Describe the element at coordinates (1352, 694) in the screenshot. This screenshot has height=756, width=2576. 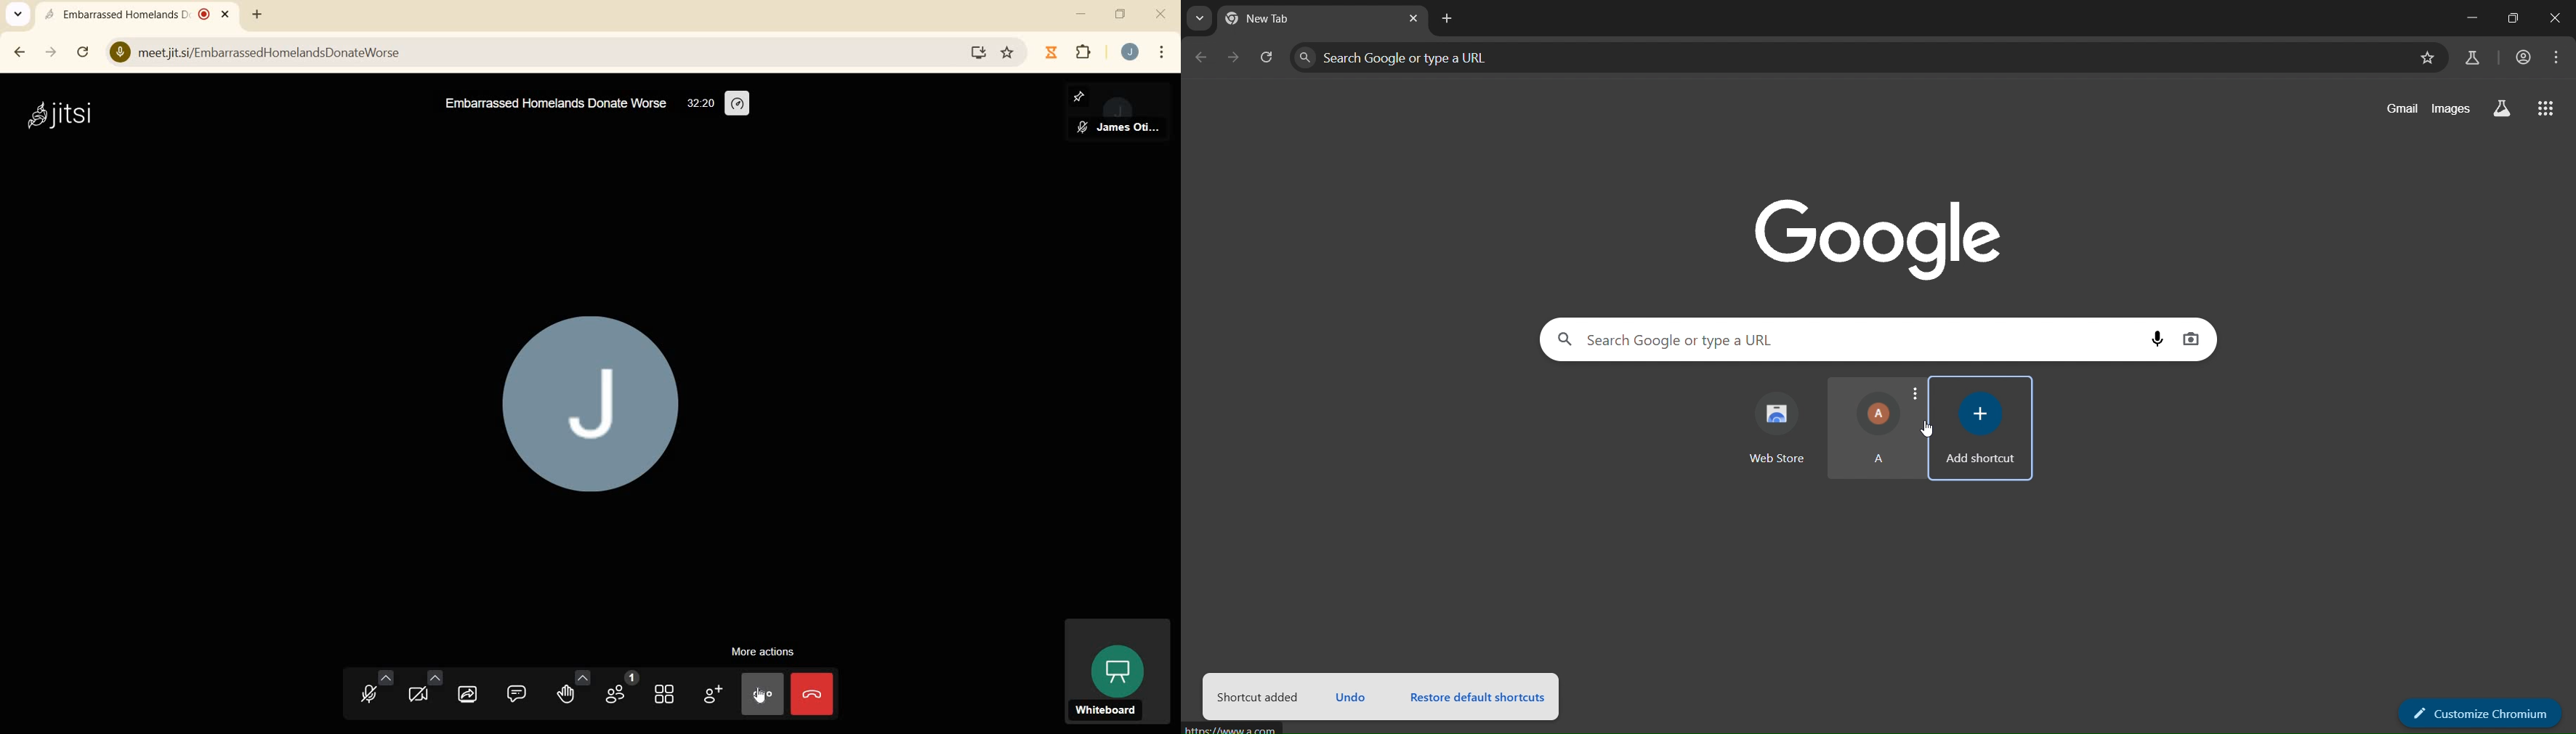
I see `undo` at that location.